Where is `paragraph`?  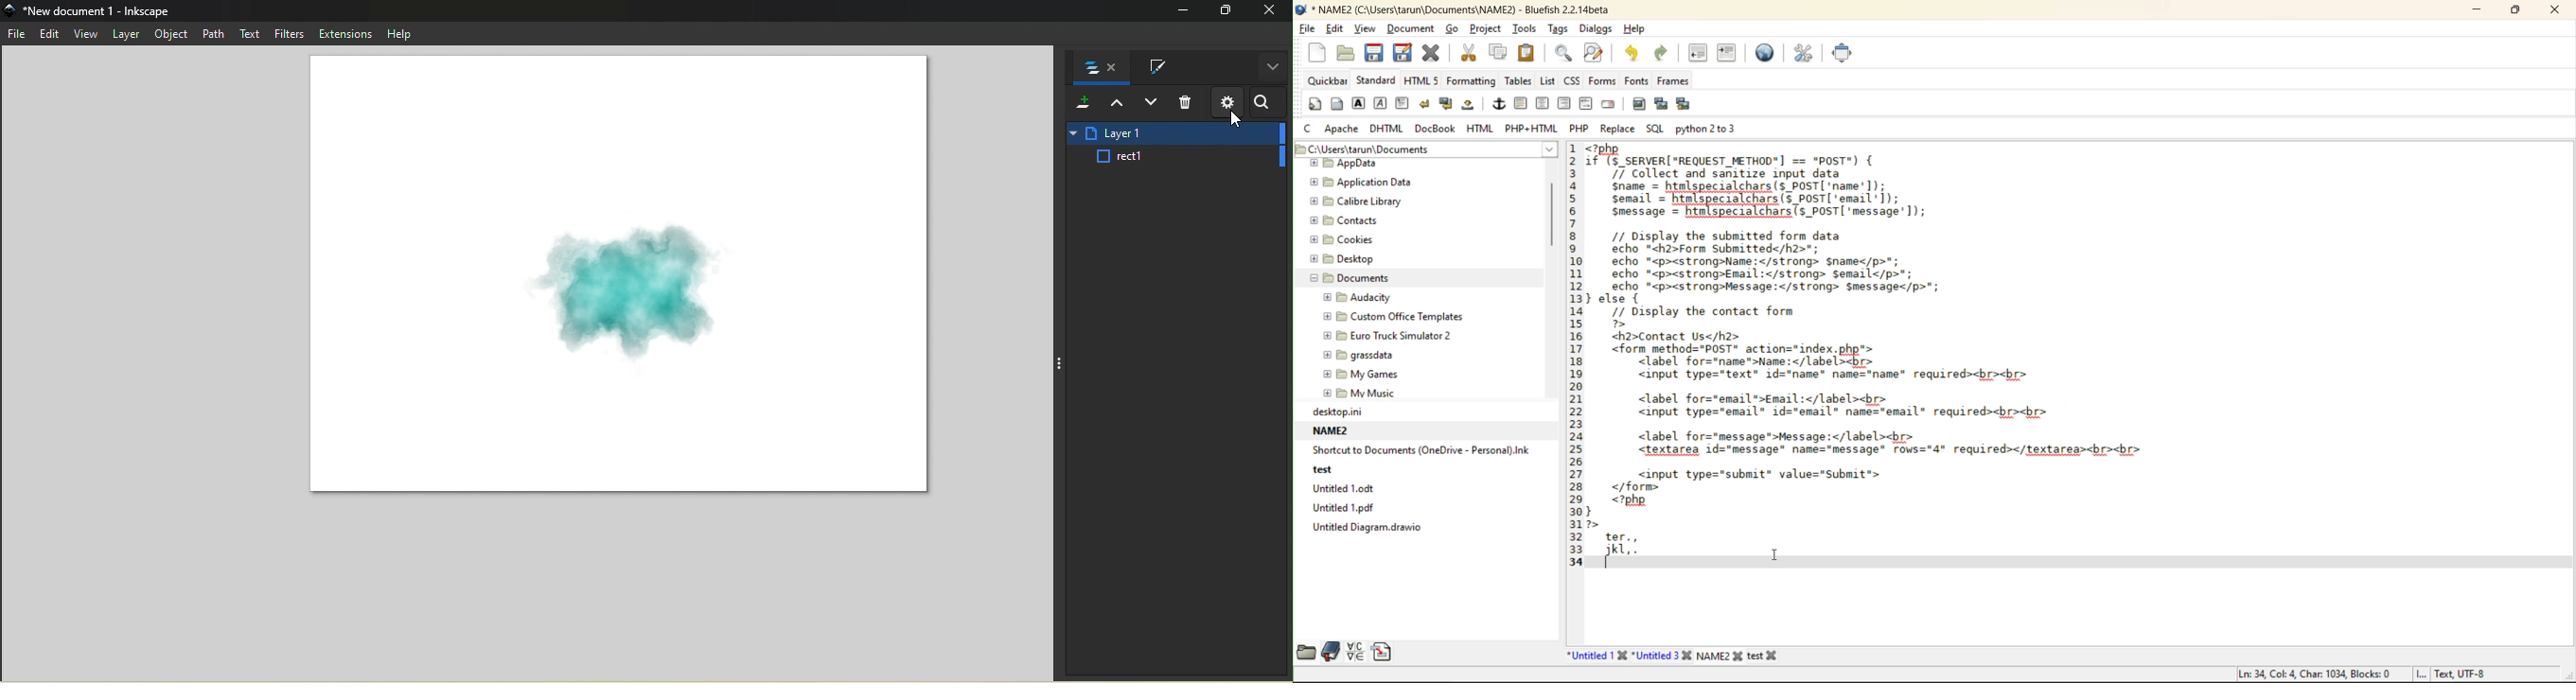 paragraph is located at coordinates (1404, 104).